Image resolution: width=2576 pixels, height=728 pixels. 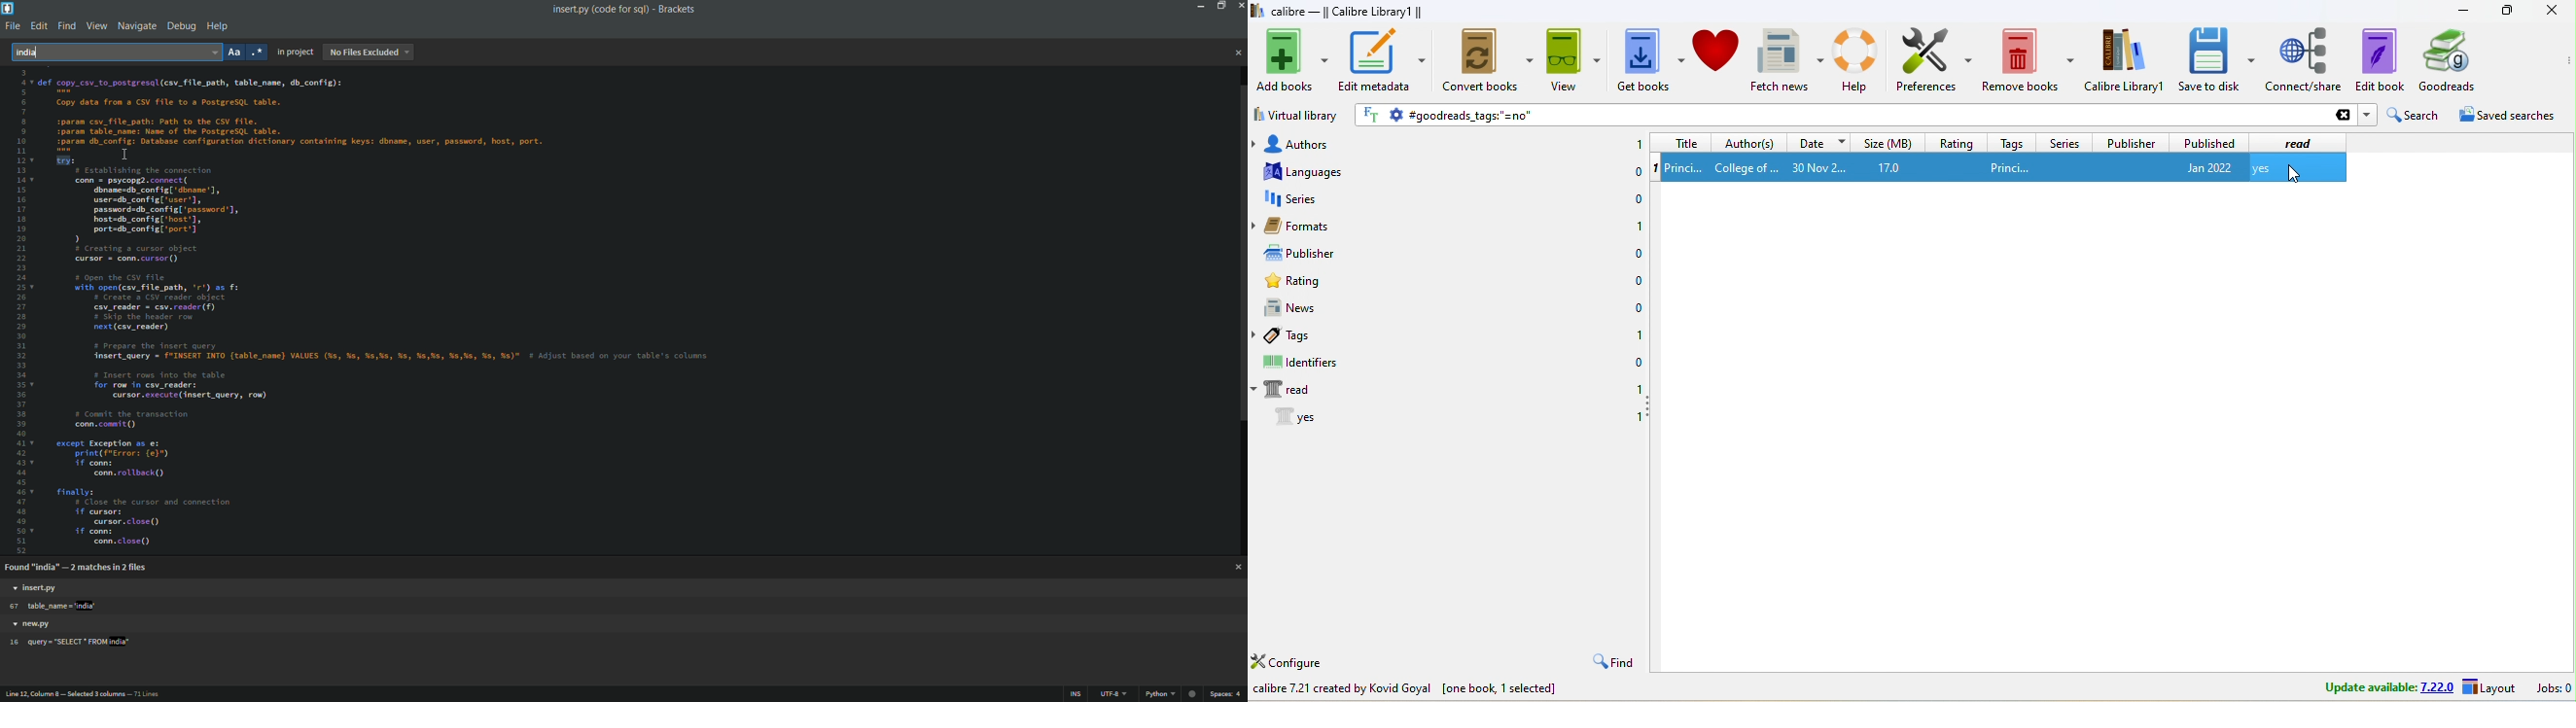 What do you see at coordinates (1573, 59) in the screenshot?
I see `view` at bounding box center [1573, 59].